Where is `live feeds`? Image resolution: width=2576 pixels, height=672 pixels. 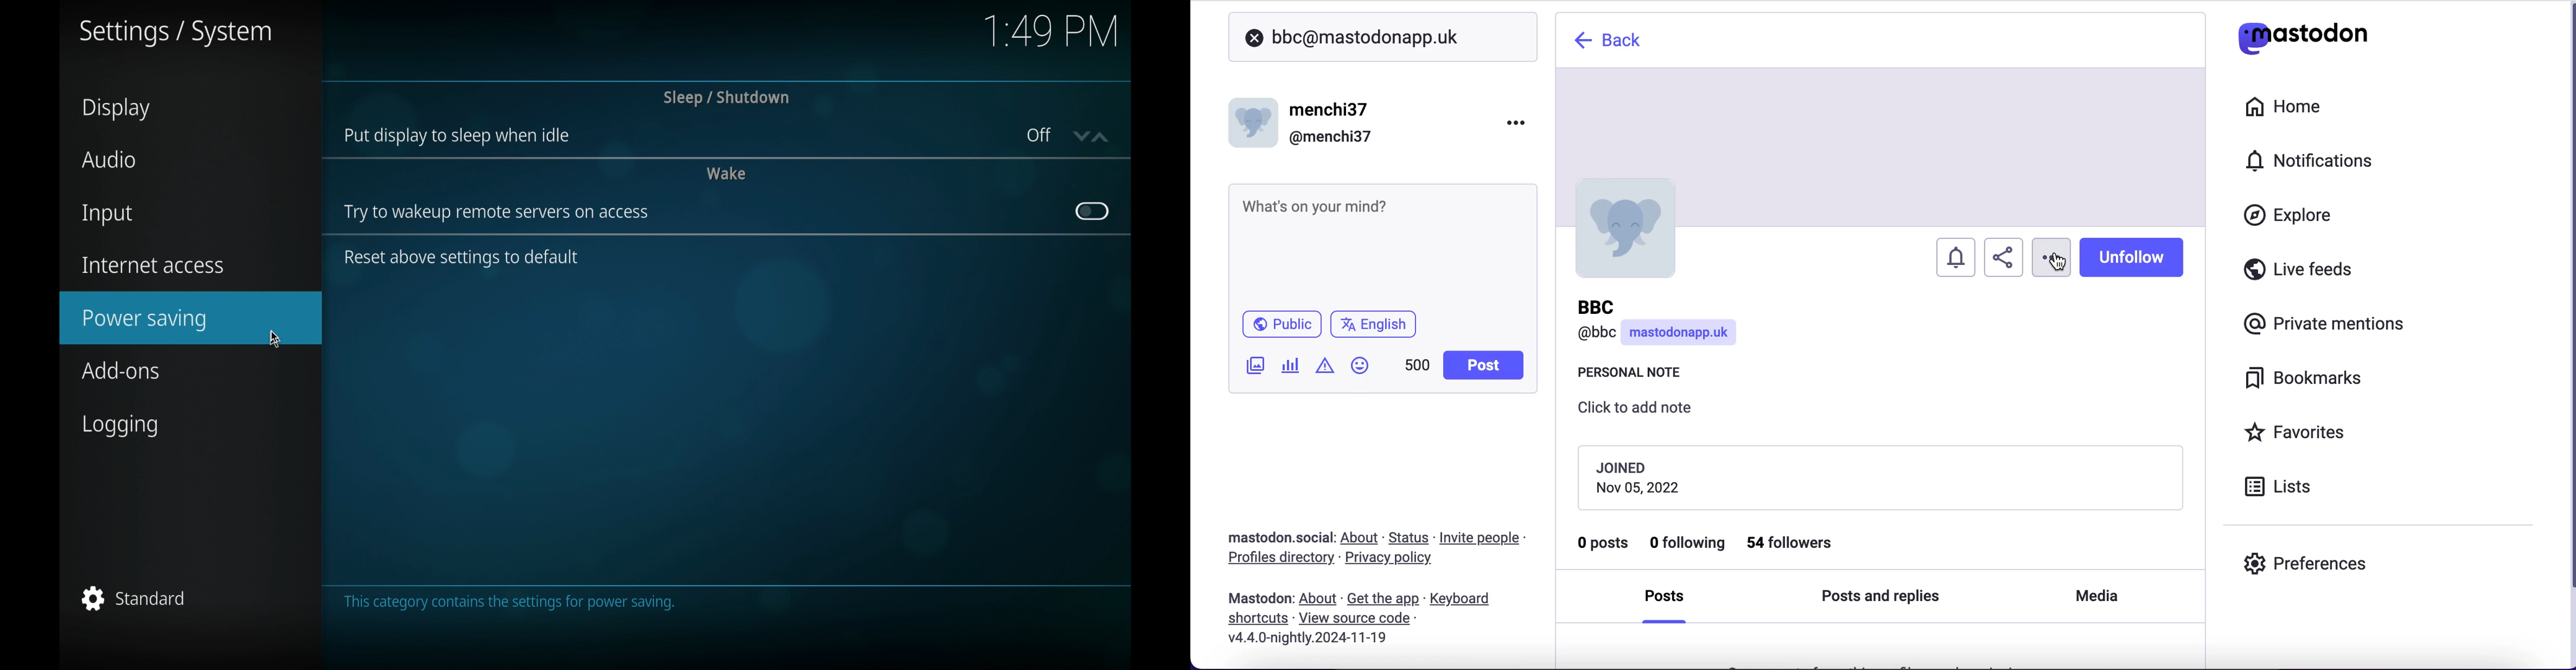 live feeds is located at coordinates (2299, 273).